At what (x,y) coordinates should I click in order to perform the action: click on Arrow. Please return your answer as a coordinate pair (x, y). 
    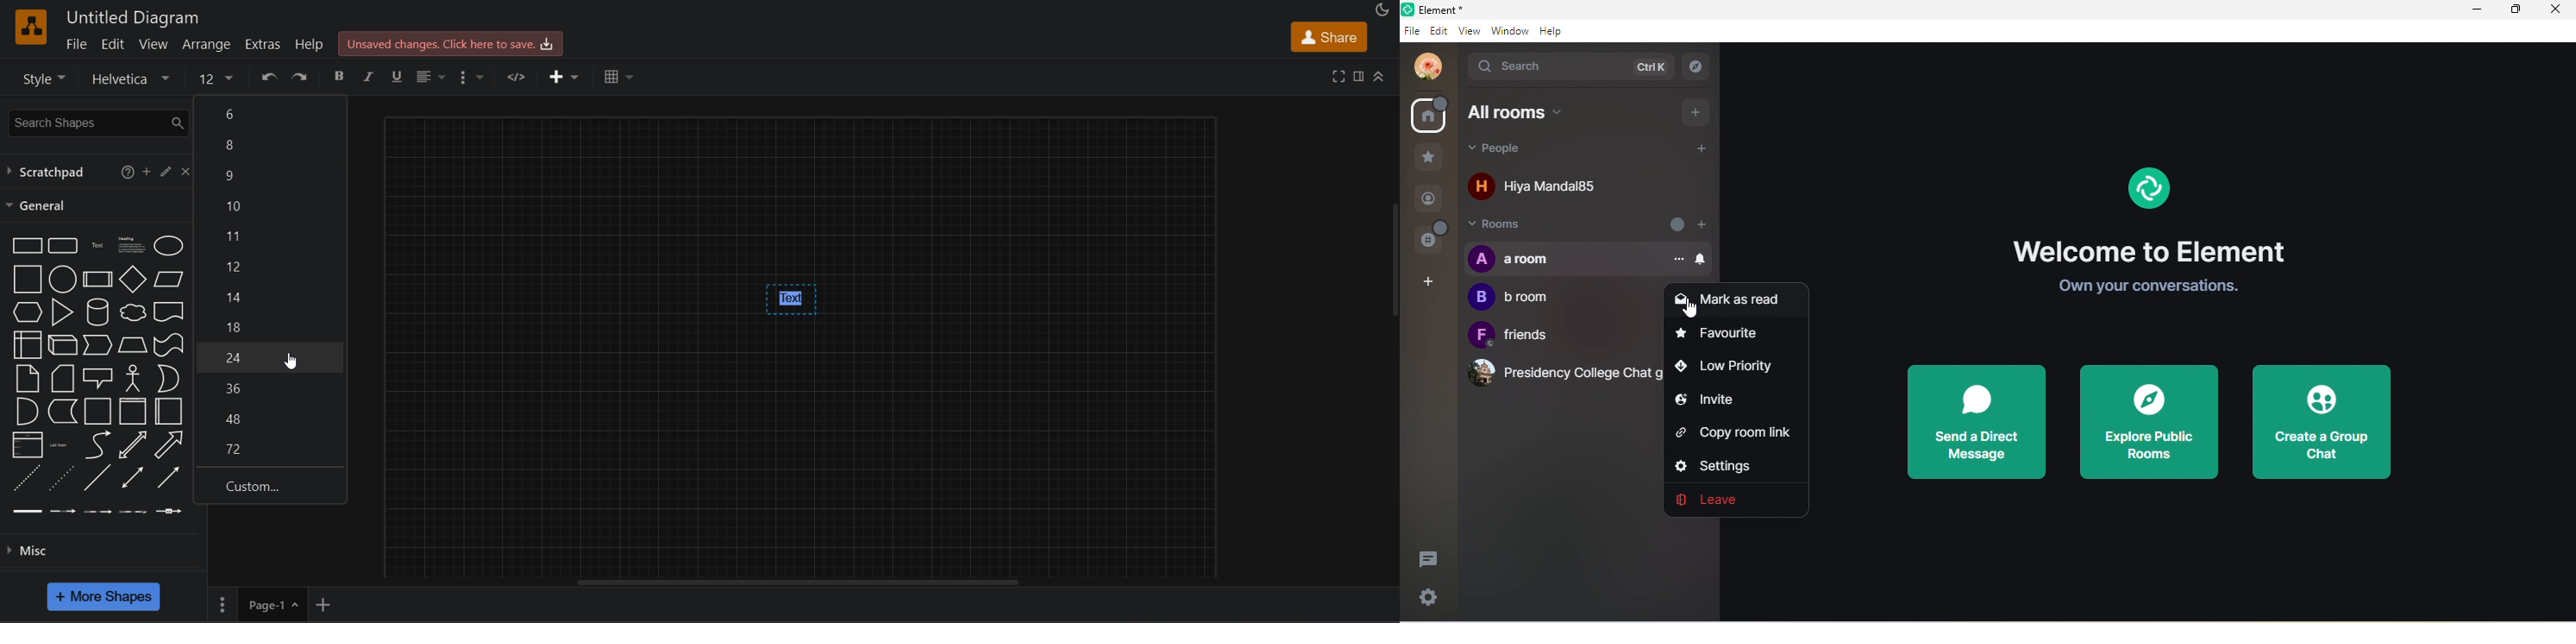
    Looking at the image, I should click on (168, 445).